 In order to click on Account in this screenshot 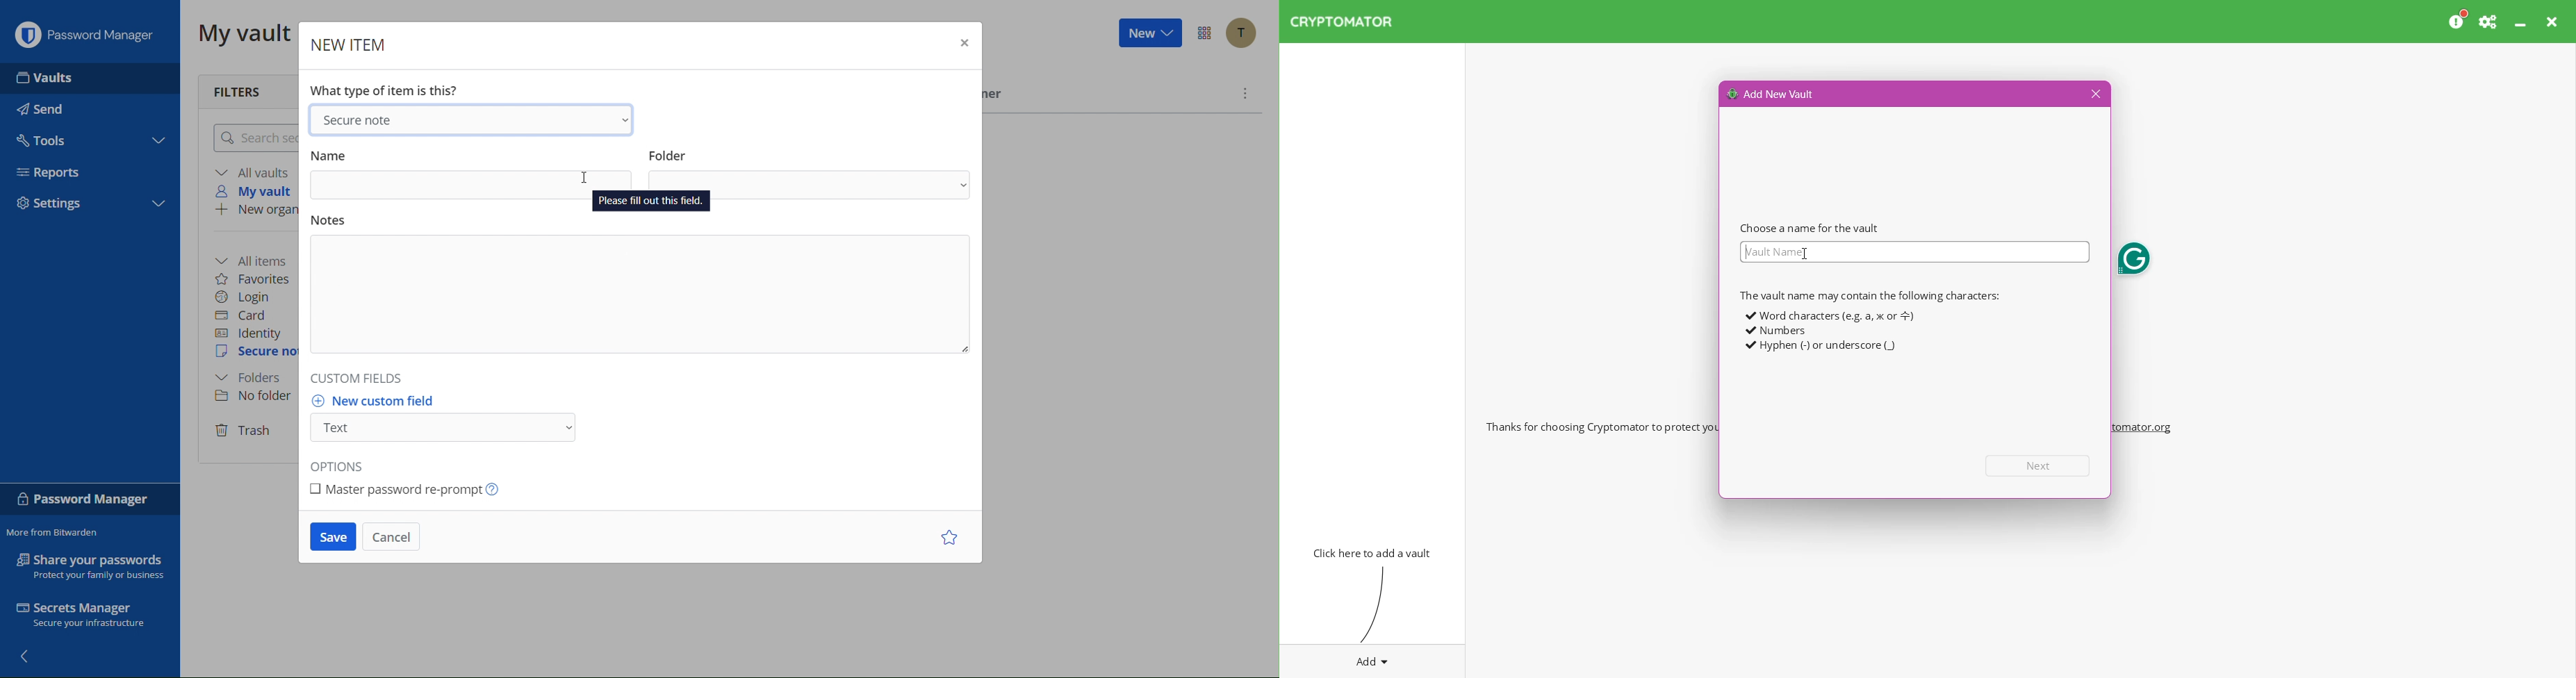, I will do `click(1241, 33)`.